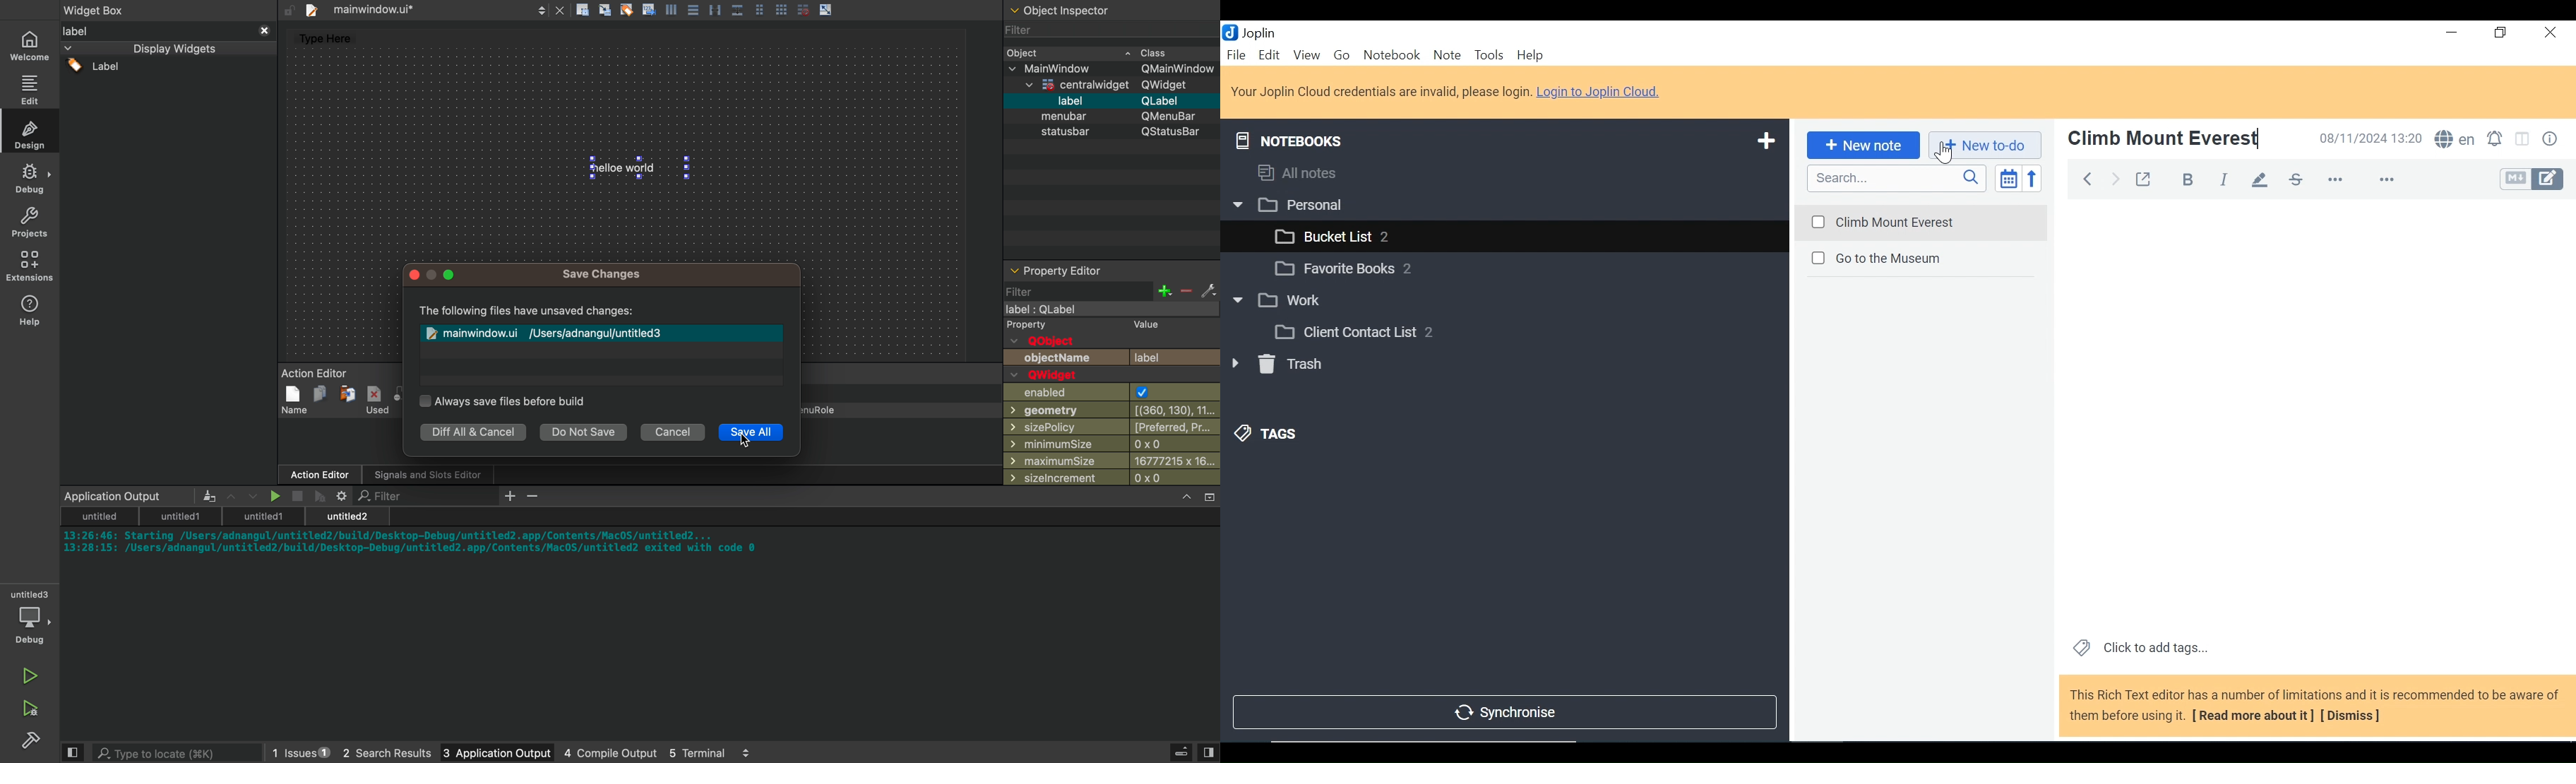 The height and width of the screenshot is (784, 2576). I want to click on , so click(700, 10).